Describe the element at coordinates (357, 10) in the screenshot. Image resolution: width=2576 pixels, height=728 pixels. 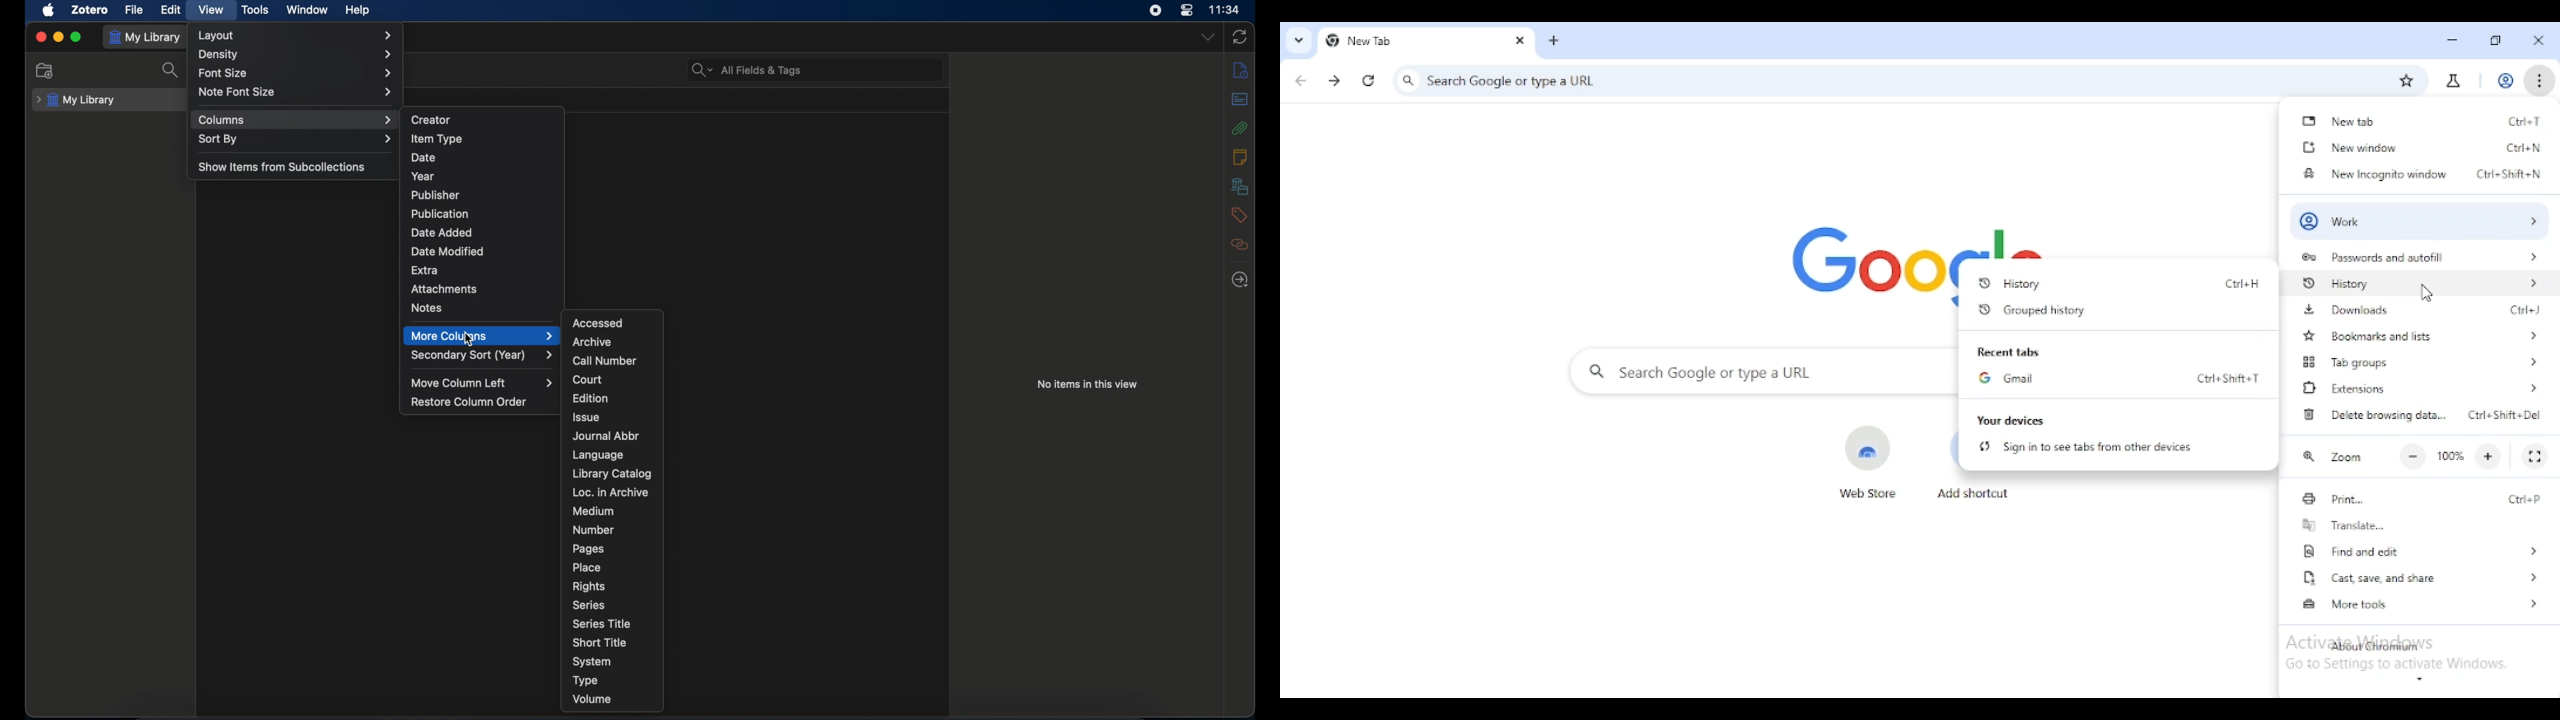
I see `help` at that location.